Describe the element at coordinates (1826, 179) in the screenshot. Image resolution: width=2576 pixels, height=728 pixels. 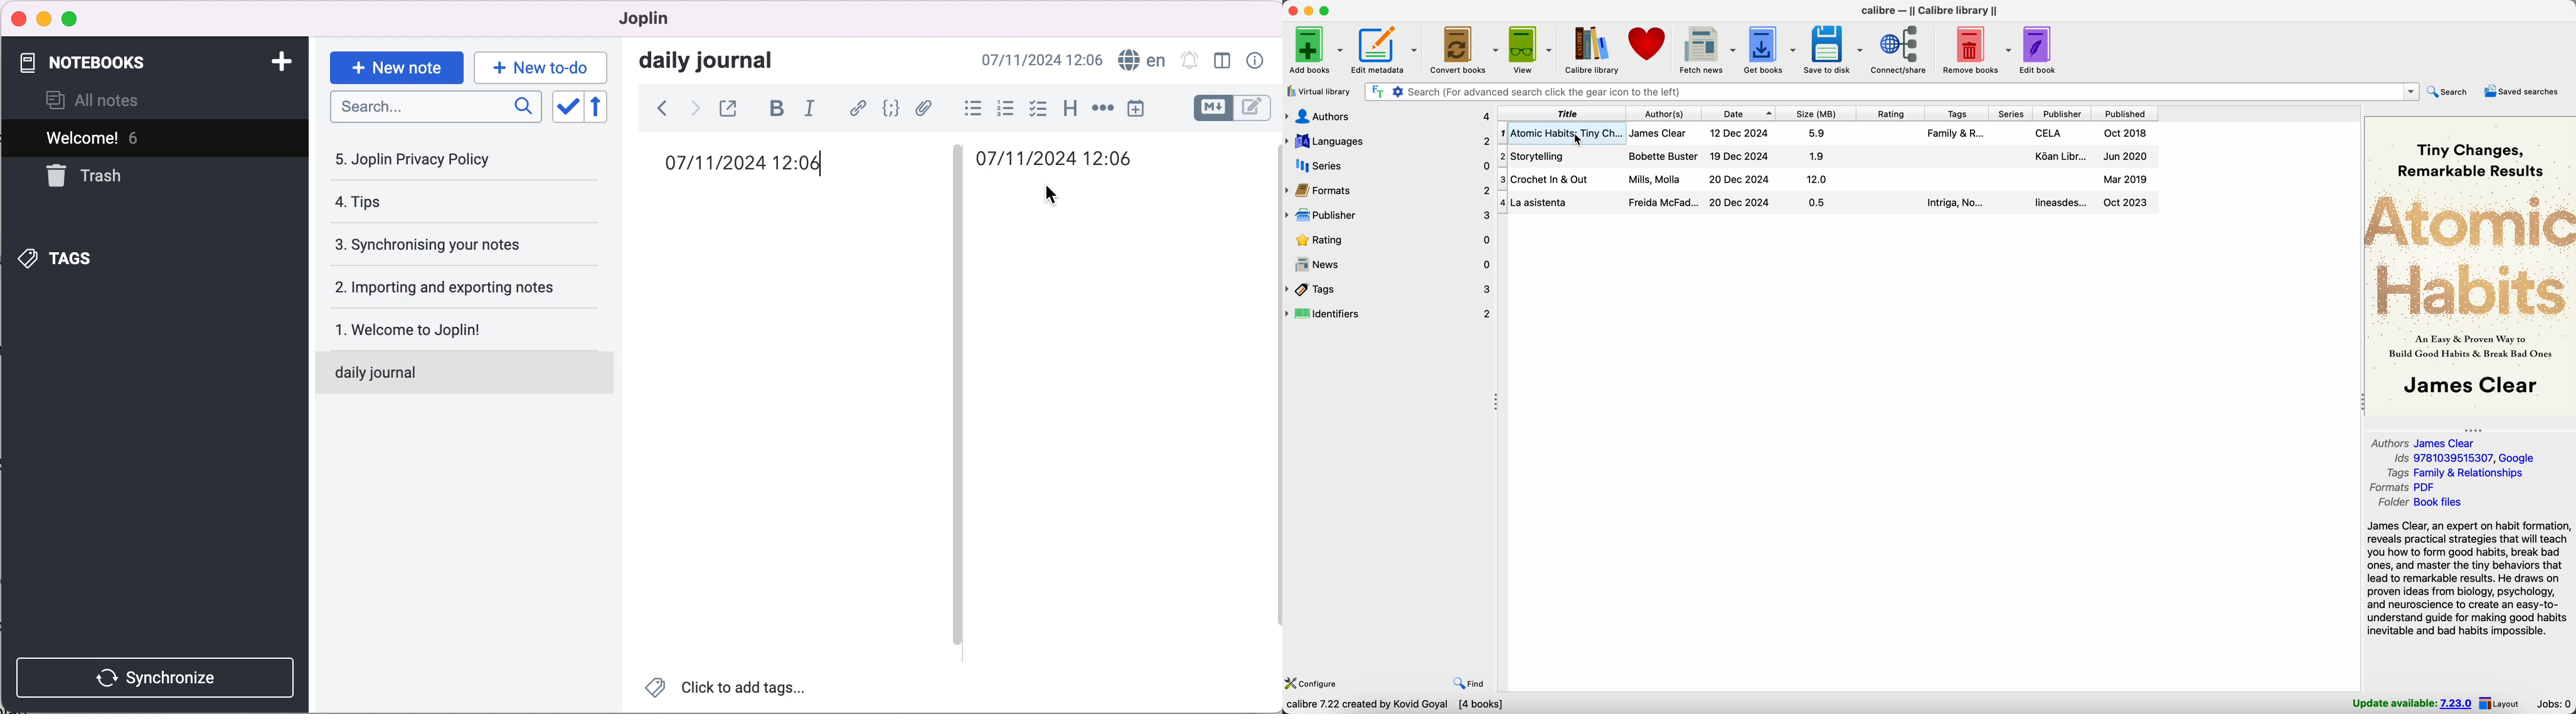
I see `crochet in out book details` at that location.